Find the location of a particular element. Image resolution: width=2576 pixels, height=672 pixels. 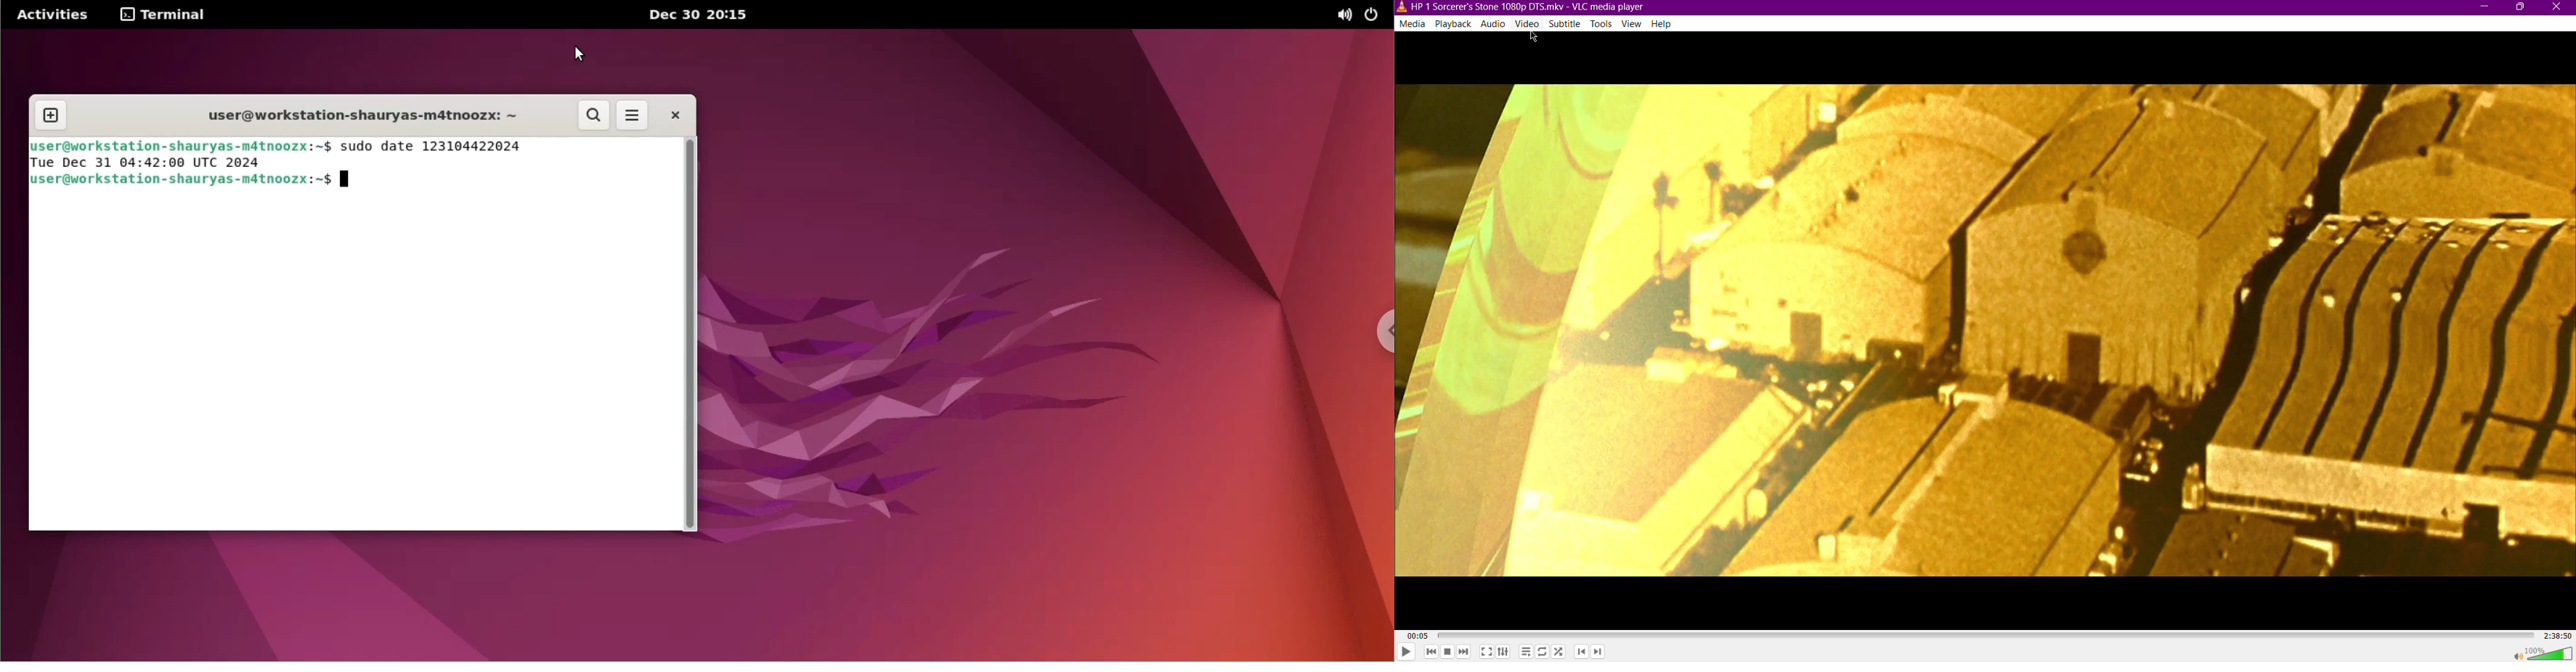

View is located at coordinates (1631, 23).